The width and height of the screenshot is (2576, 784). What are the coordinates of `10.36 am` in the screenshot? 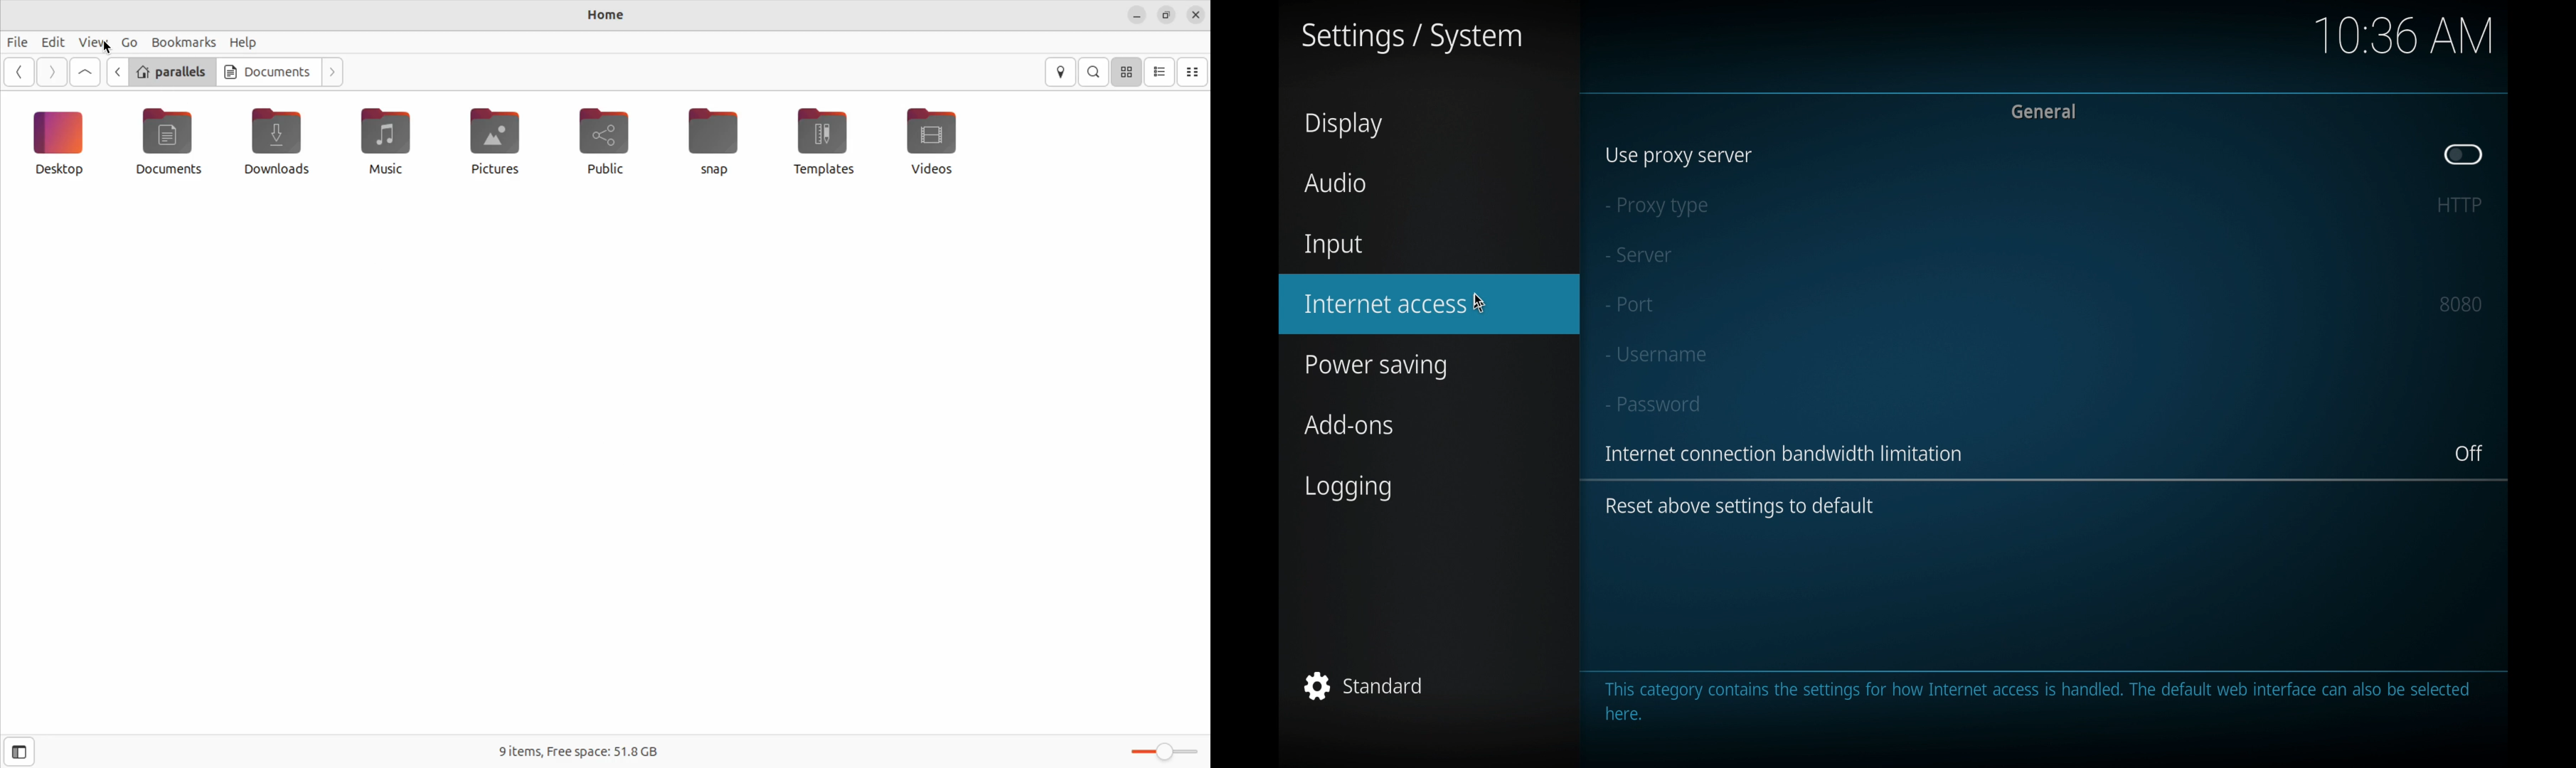 It's located at (2404, 36).